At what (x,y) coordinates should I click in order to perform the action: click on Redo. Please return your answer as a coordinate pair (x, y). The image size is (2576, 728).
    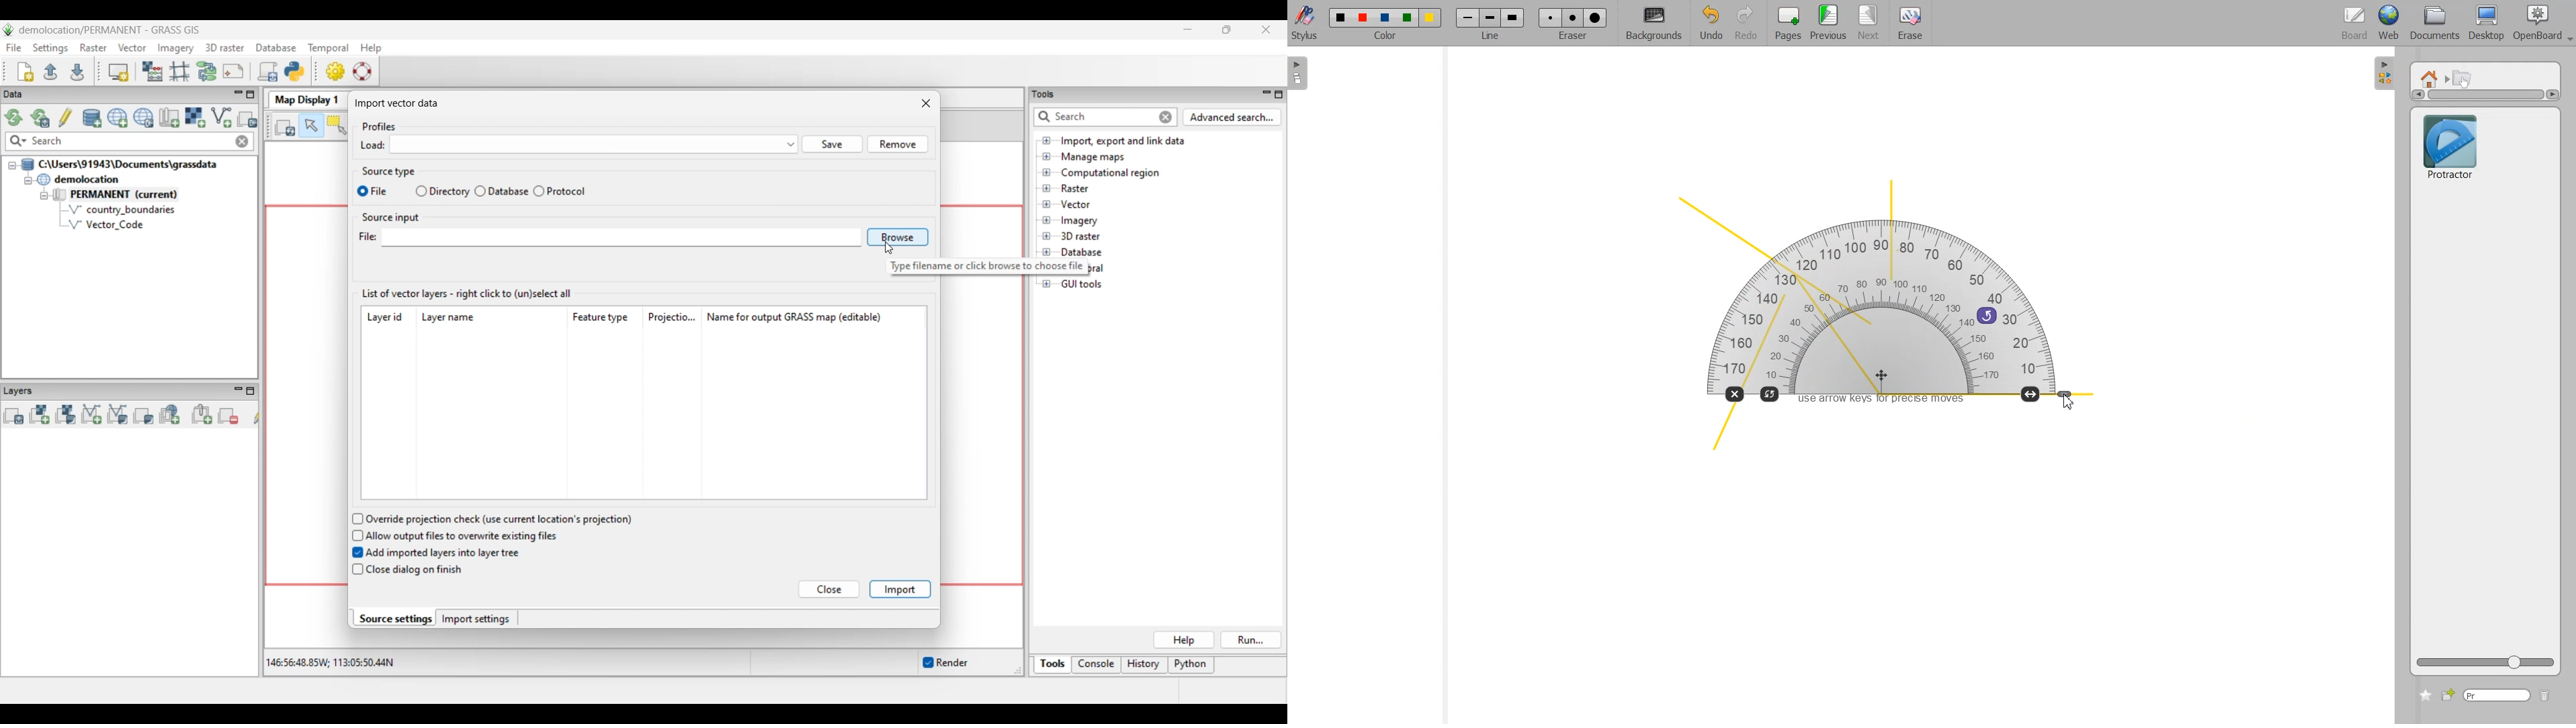
    Looking at the image, I should click on (1746, 24).